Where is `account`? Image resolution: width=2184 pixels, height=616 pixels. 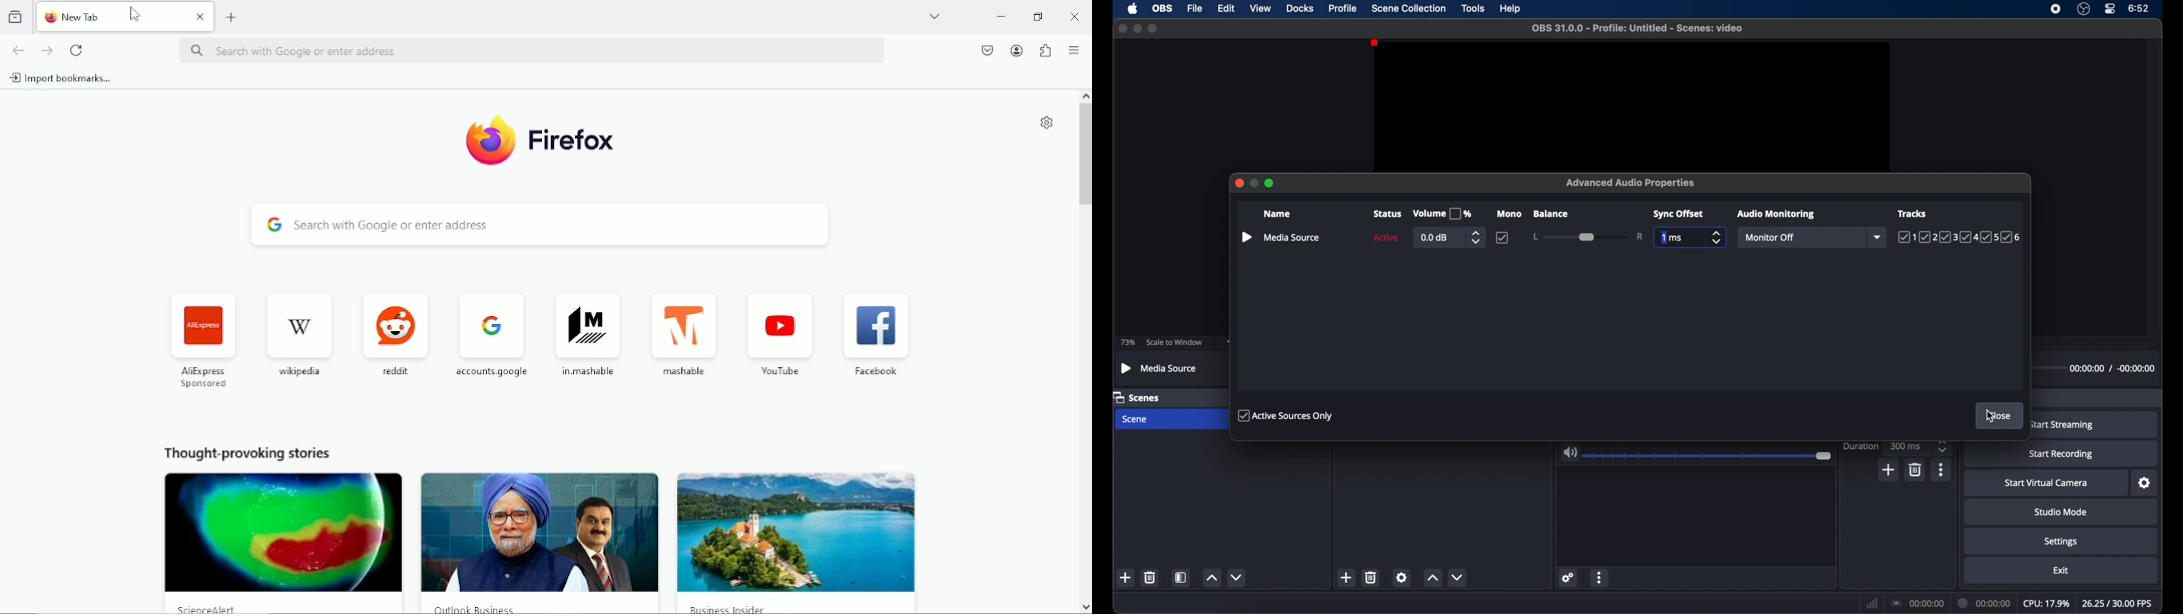
account is located at coordinates (1018, 49).